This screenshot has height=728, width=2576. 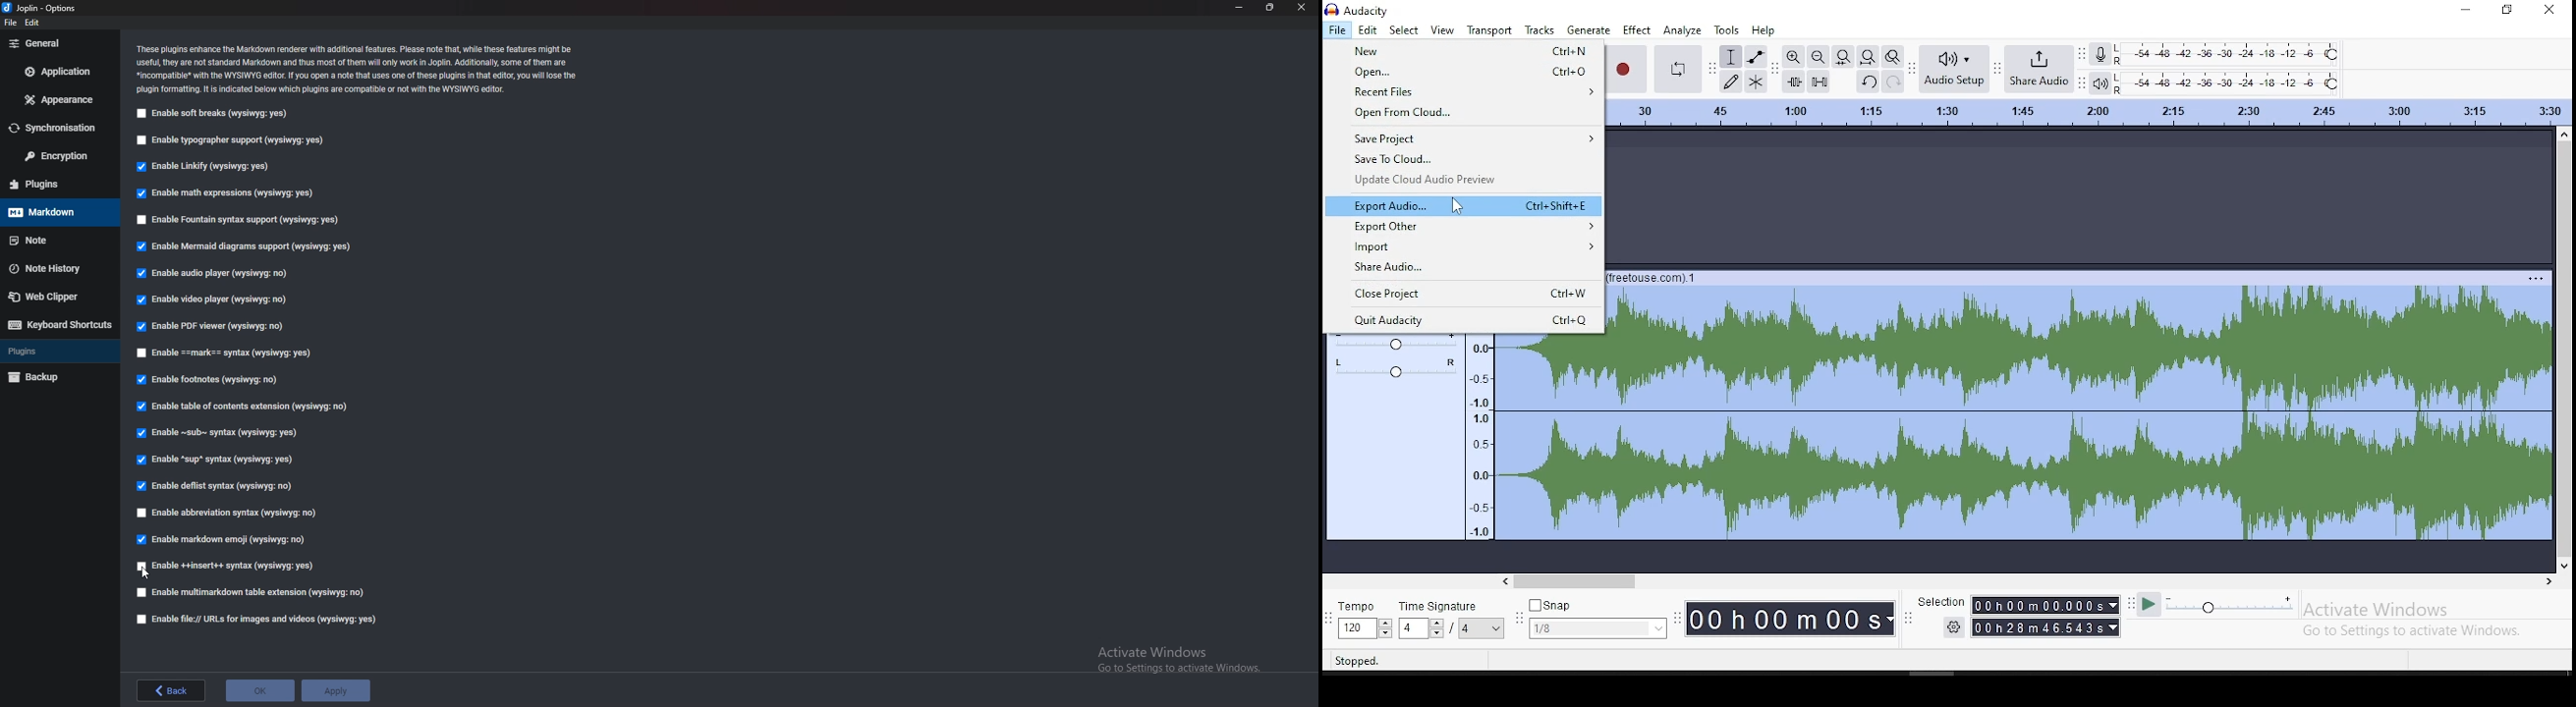 What do you see at coordinates (2045, 628) in the screenshot?
I see `00h28m46.543s` at bounding box center [2045, 628].